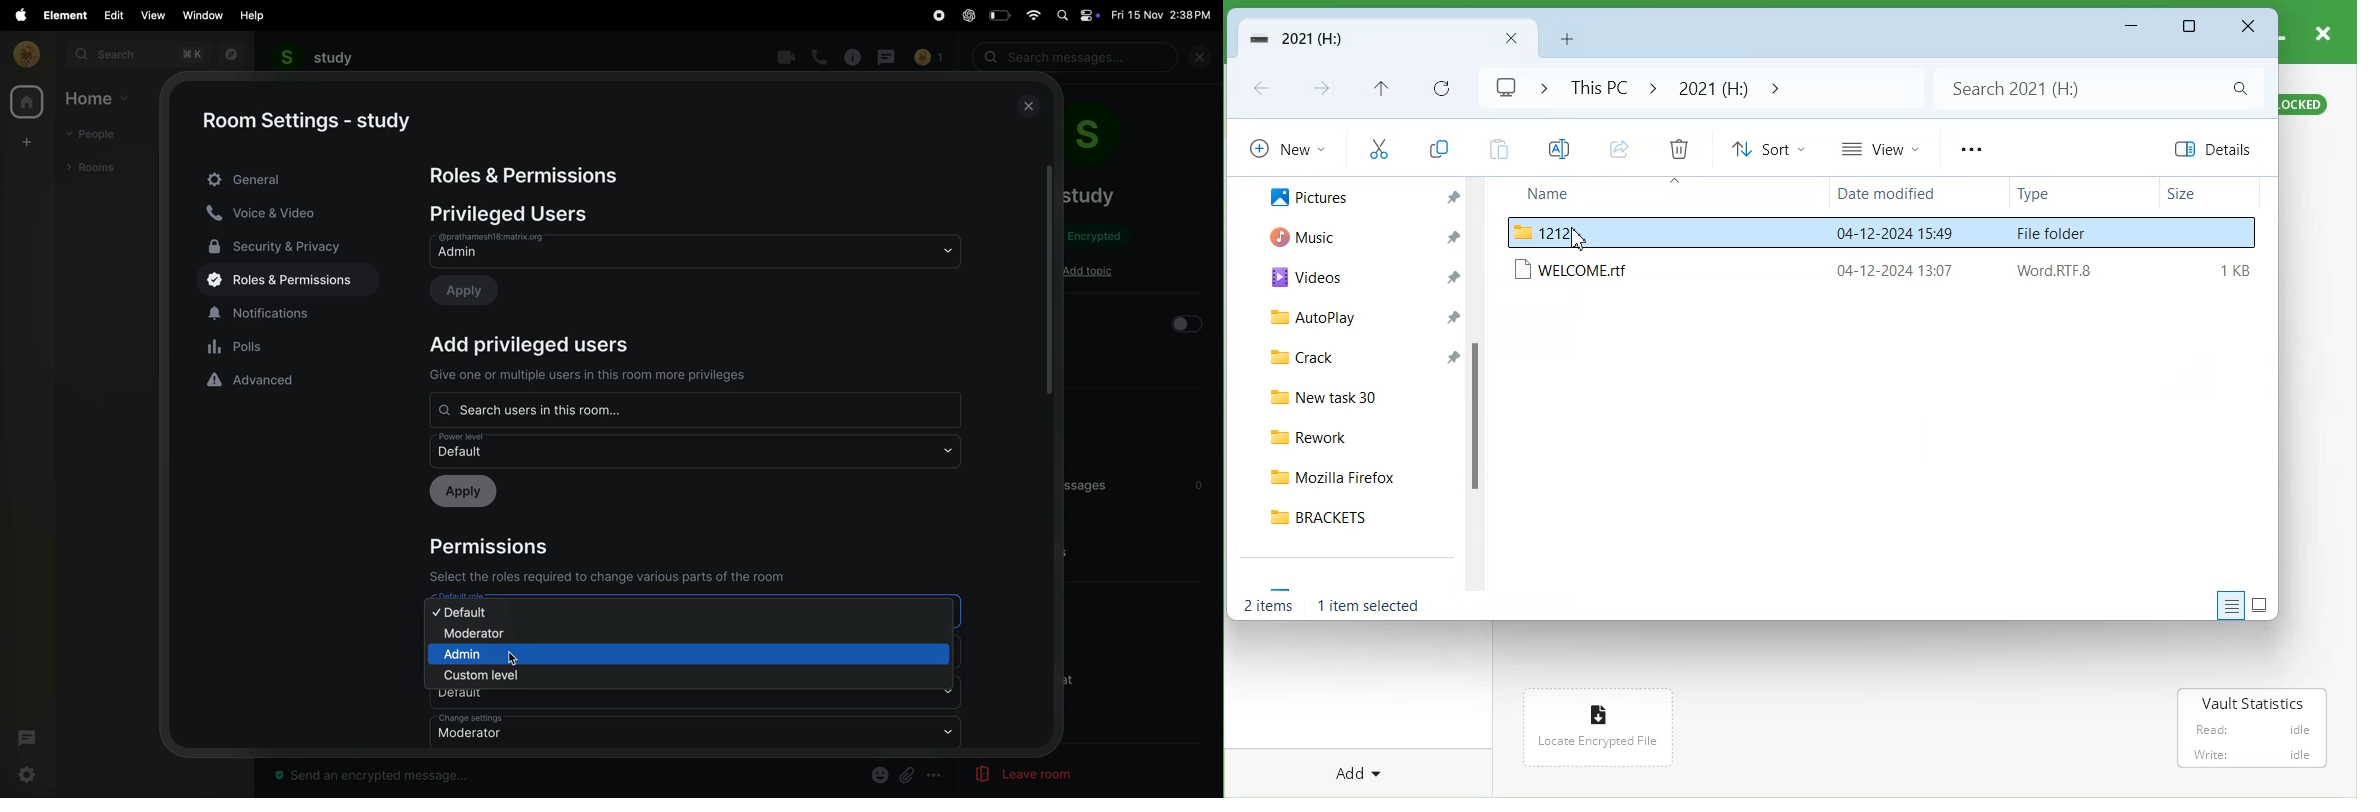 The image size is (2380, 812). What do you see at coordinates (1453, 197) in the screenshot?
I see `Pin a file` at bounding box center [1453, 197].